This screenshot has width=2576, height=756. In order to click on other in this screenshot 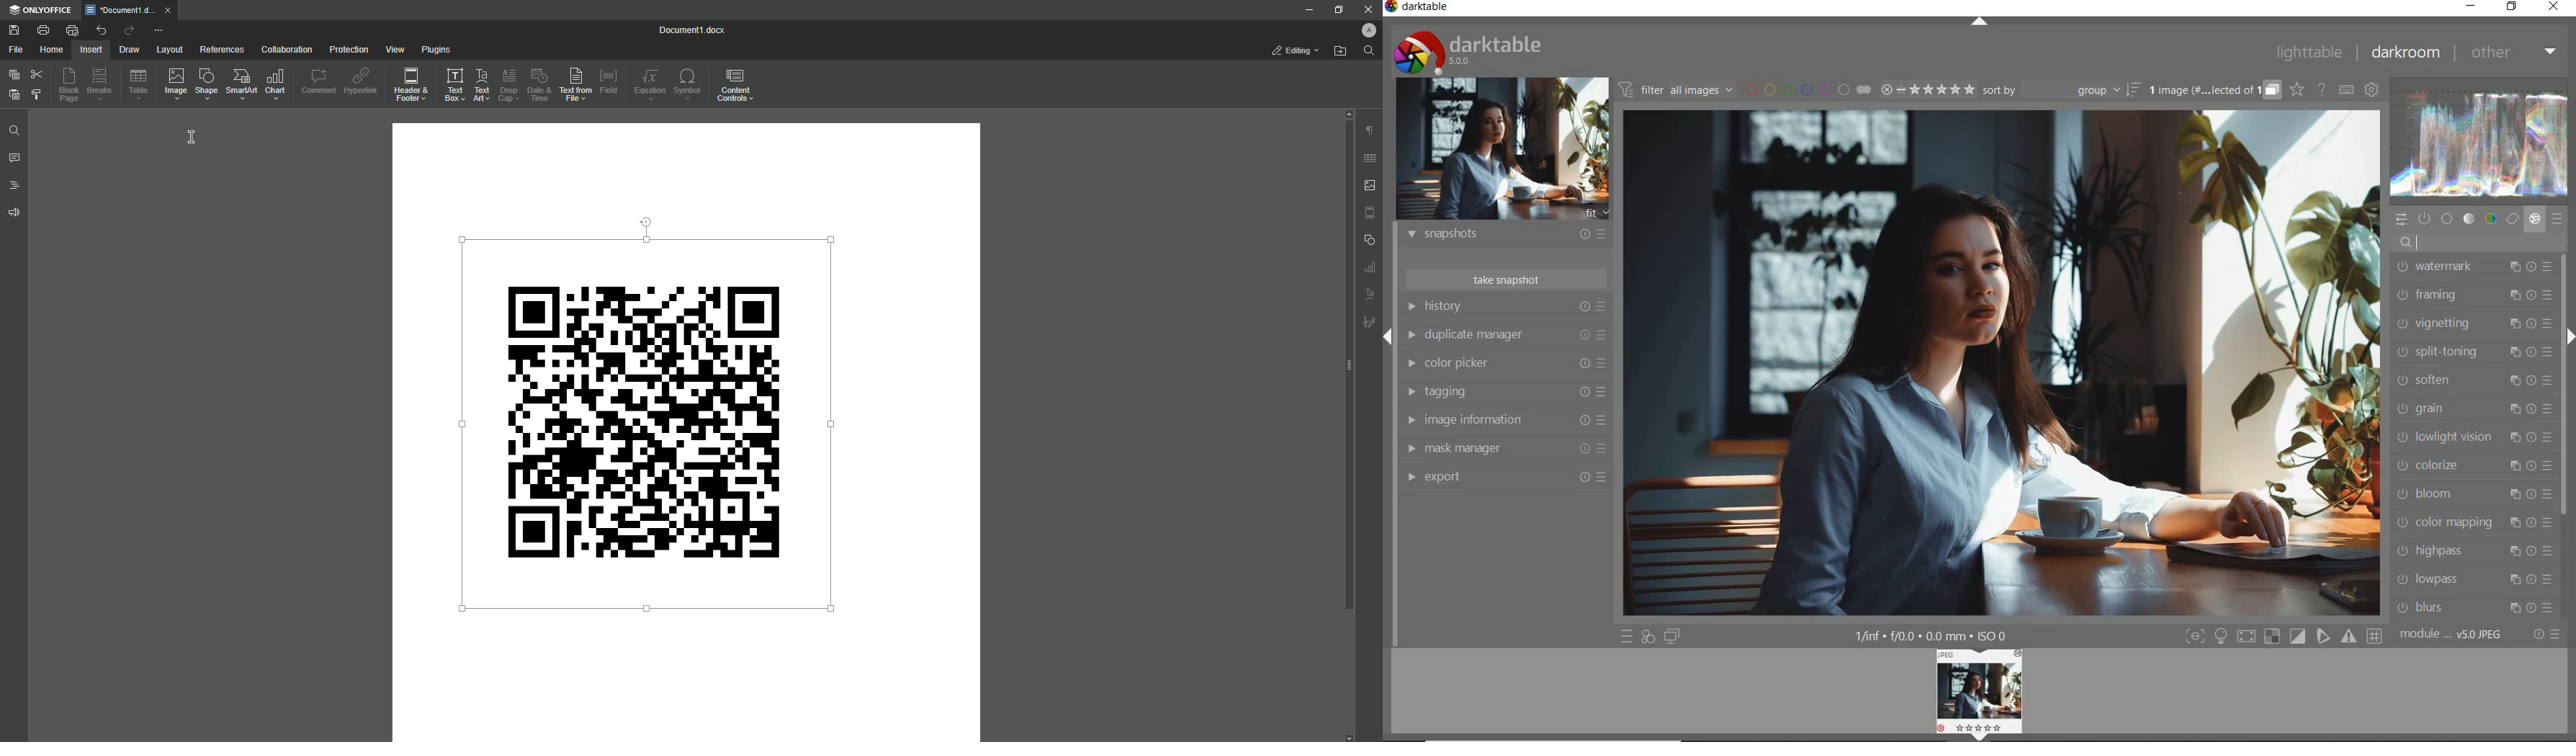, I will do `click(2515, 53)`.